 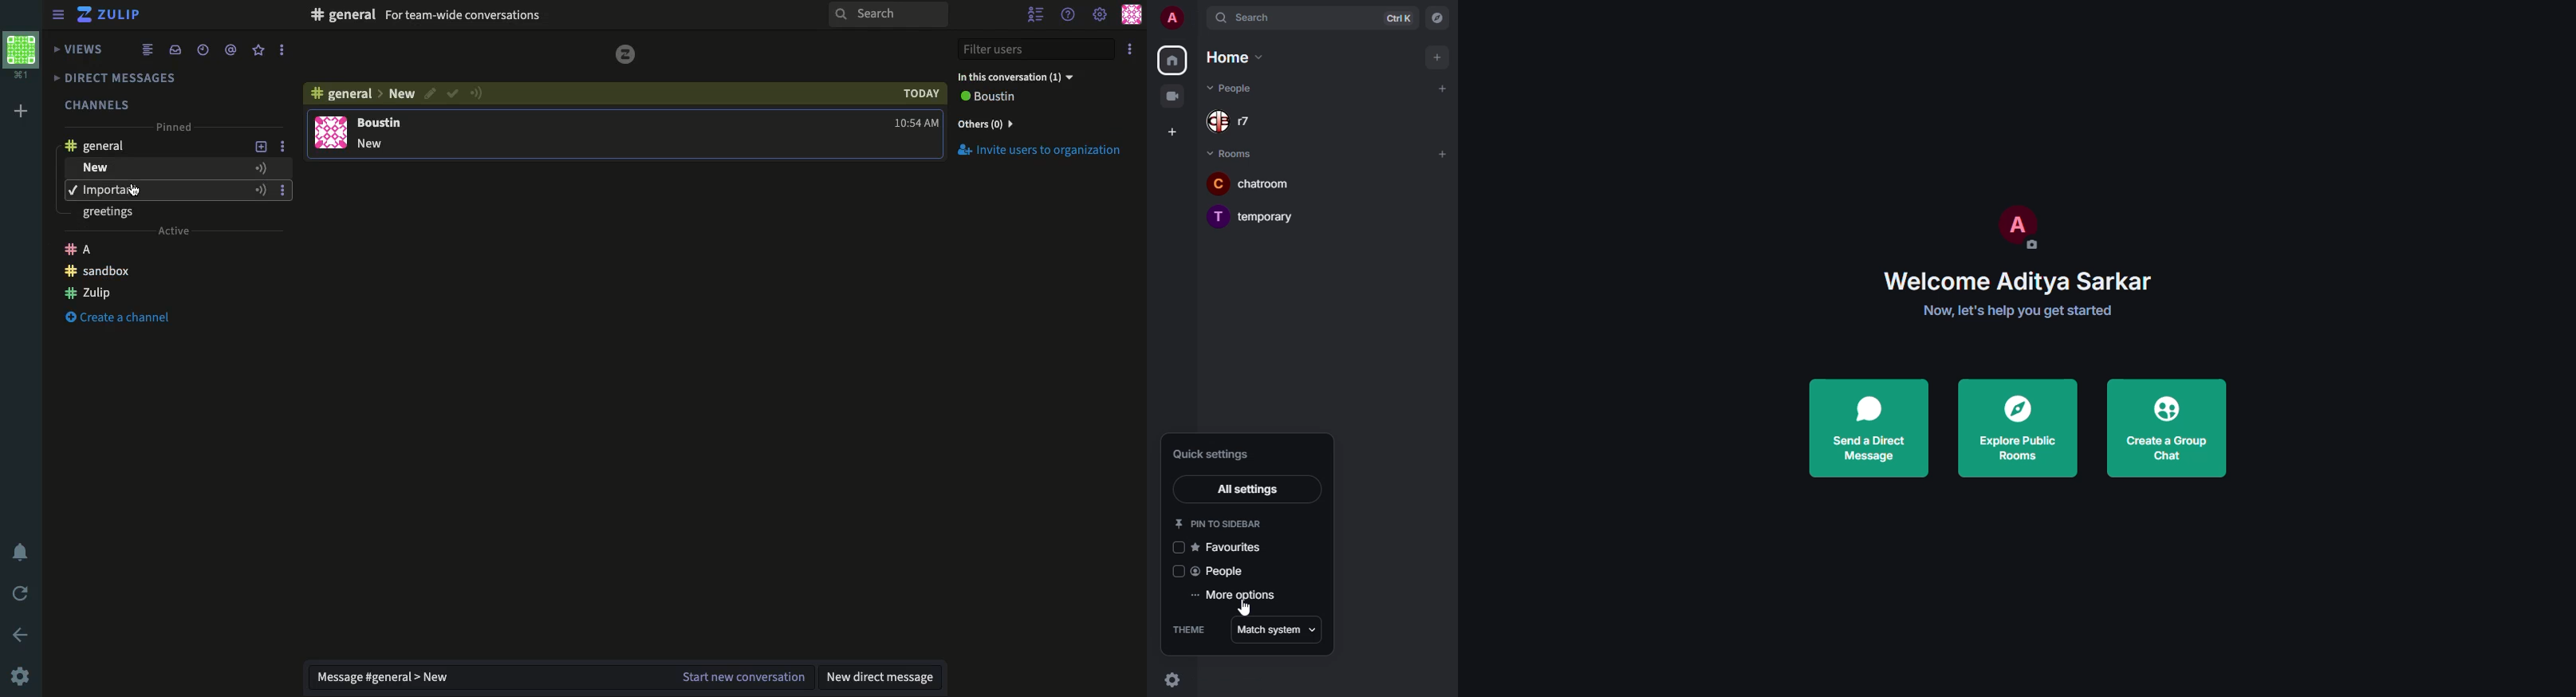 What do you see at coordinates (1174, 132) in the screenshot?
I see `create space` at bounding box center [1174, 132].